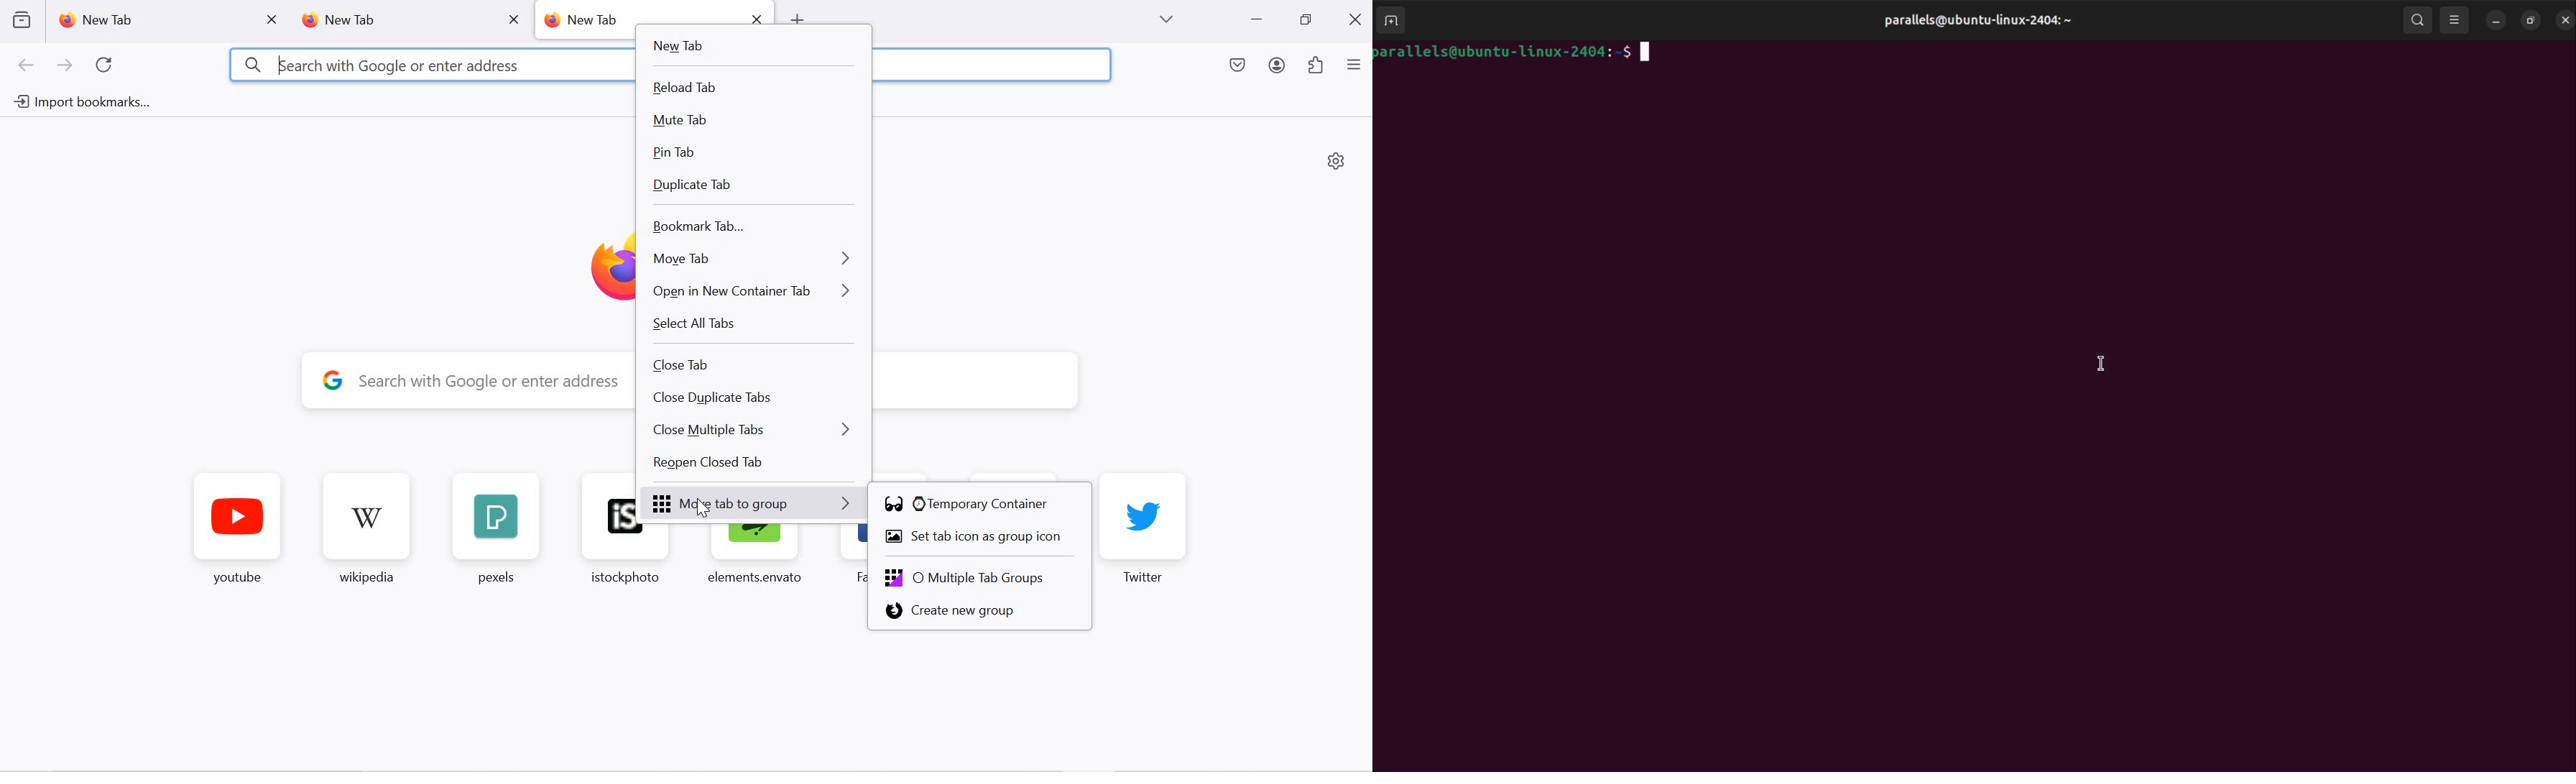 The image size is (2576, 784). What do you see at coordinates (79, 103) in the screenshot?
I see `import bookmarks` at bounding box center [79, 103].